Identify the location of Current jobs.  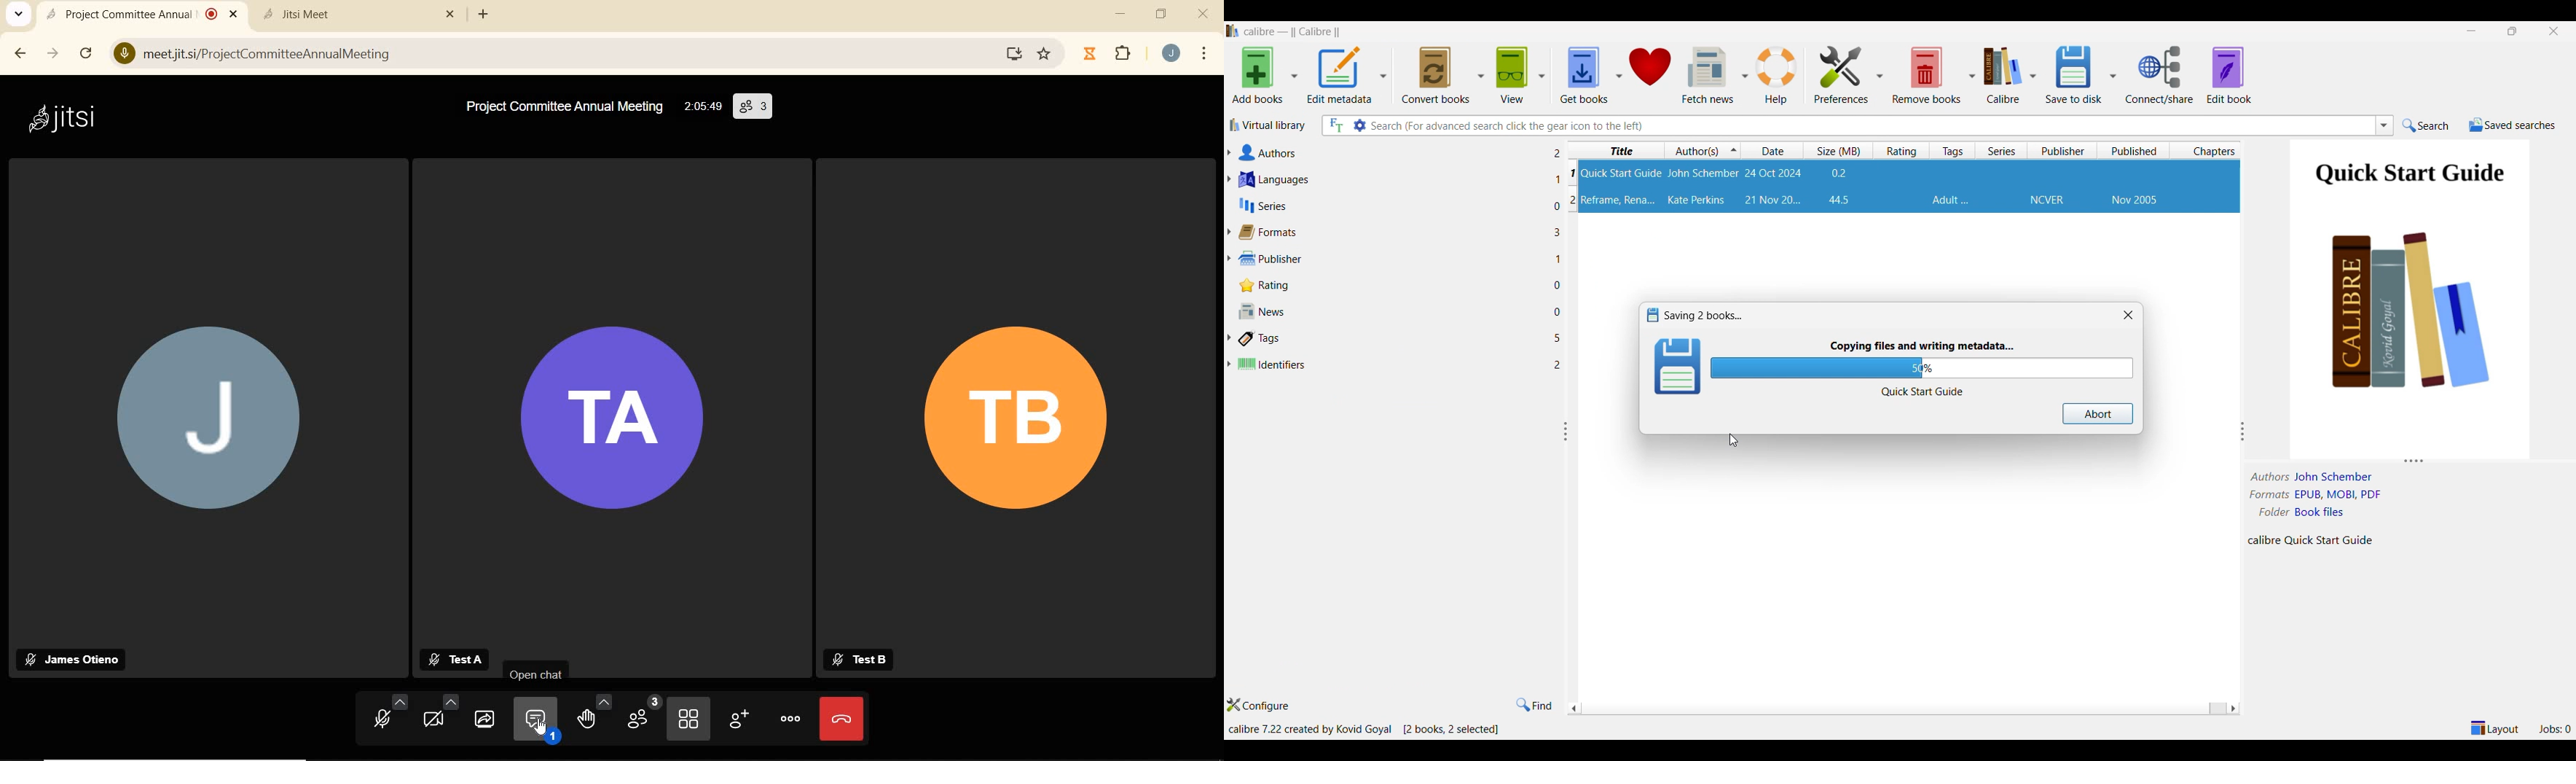
(2554, 729).